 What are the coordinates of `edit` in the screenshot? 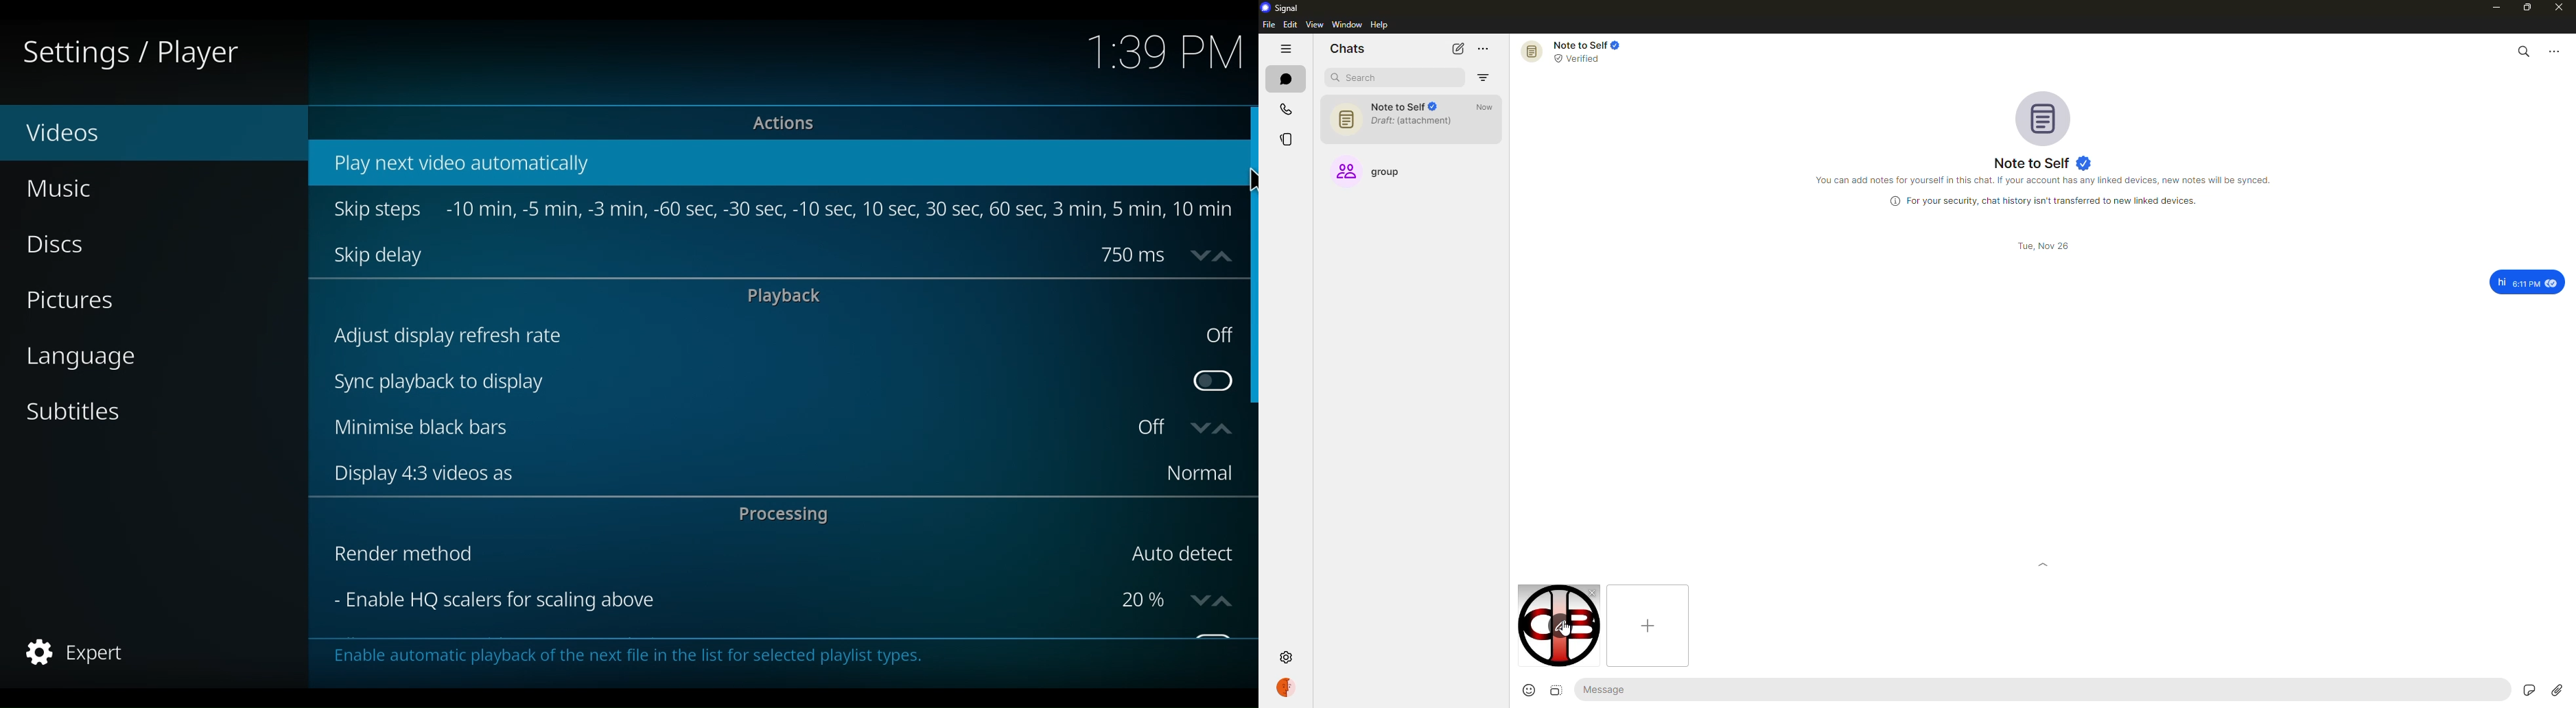 It's located at (1290, 24).